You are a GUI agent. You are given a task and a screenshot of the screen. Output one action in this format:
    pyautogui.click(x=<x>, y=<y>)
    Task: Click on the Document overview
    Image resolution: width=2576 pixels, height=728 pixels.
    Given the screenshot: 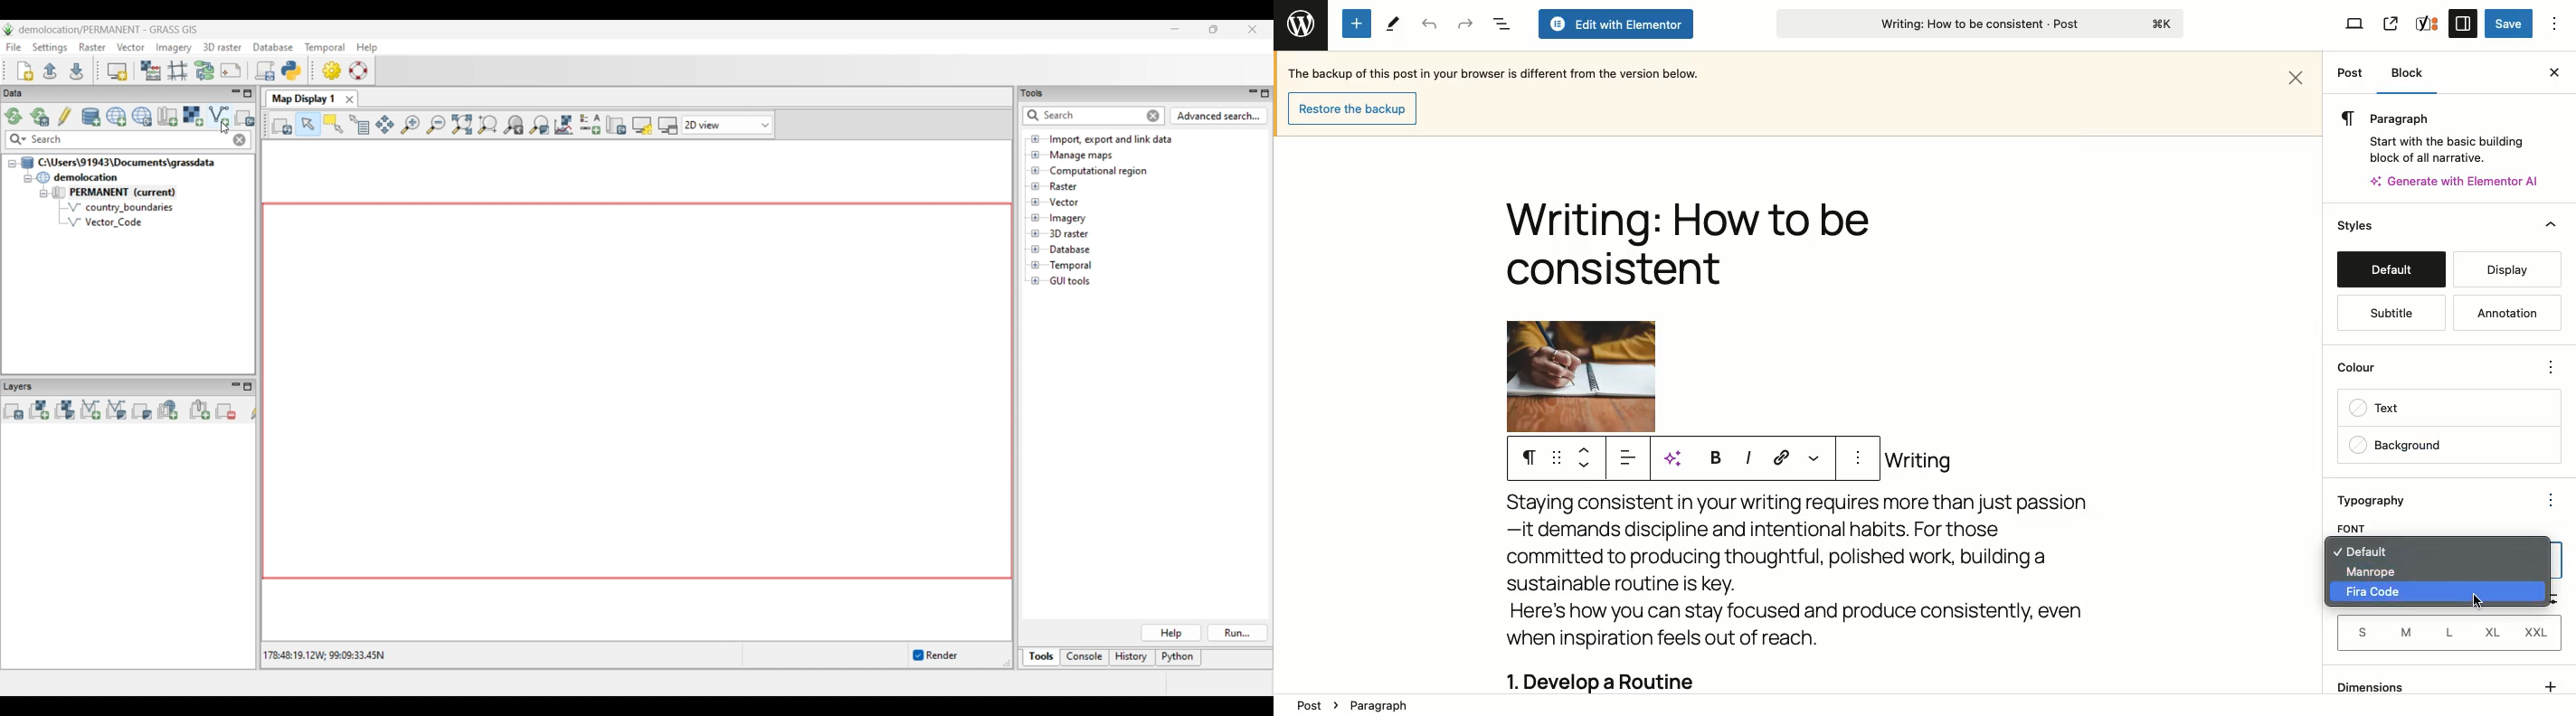 What is the action you would take?
    pyautogui.click(x=1501, y=24)
    